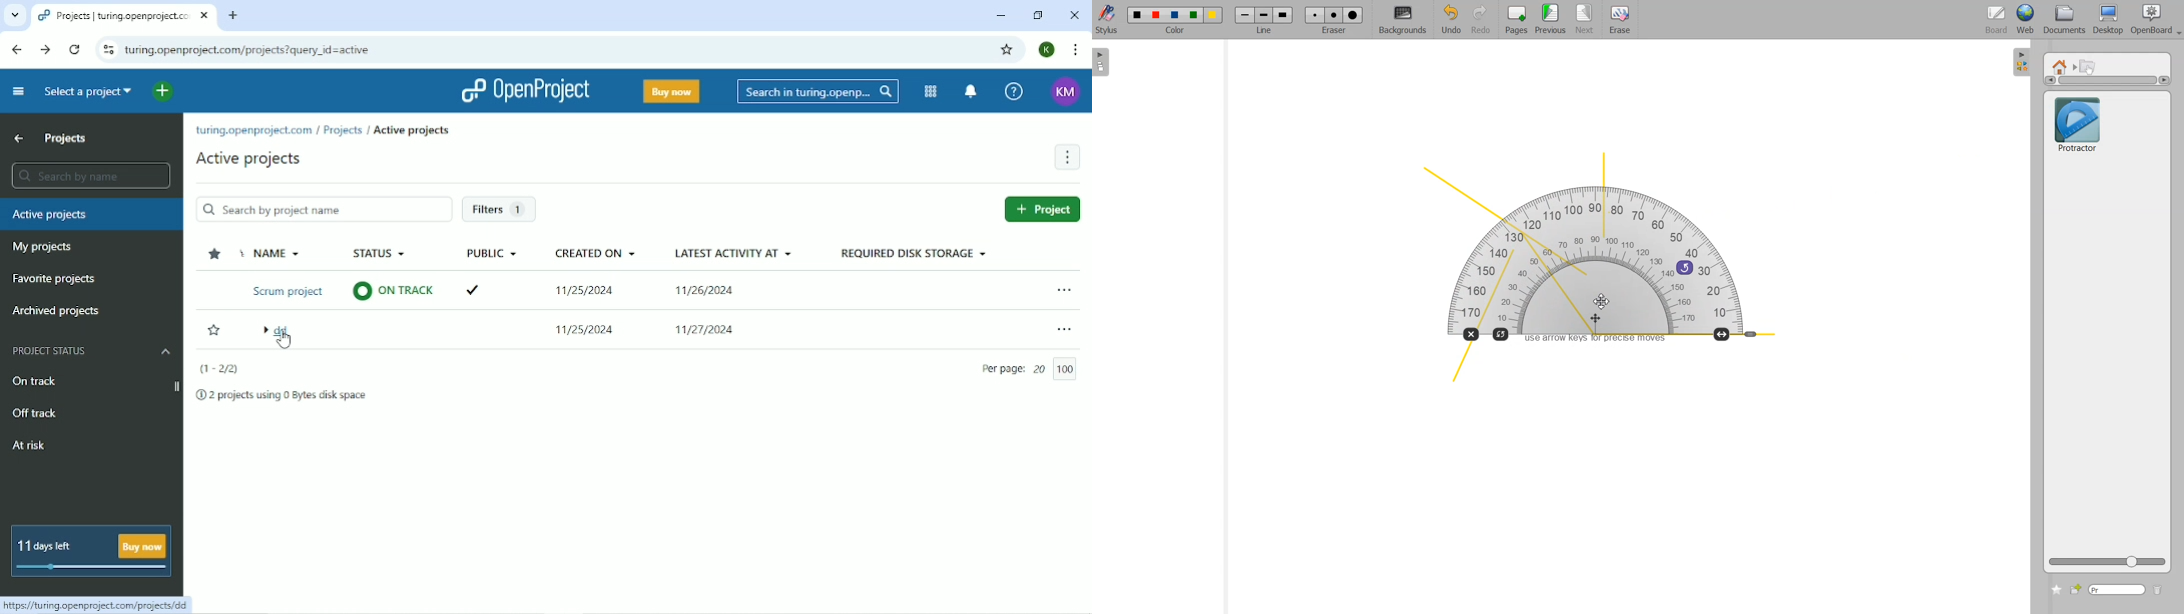  Describe the element at coordinates (253, 131) in the screenshot. I see `turing.openproject.com` at that location.